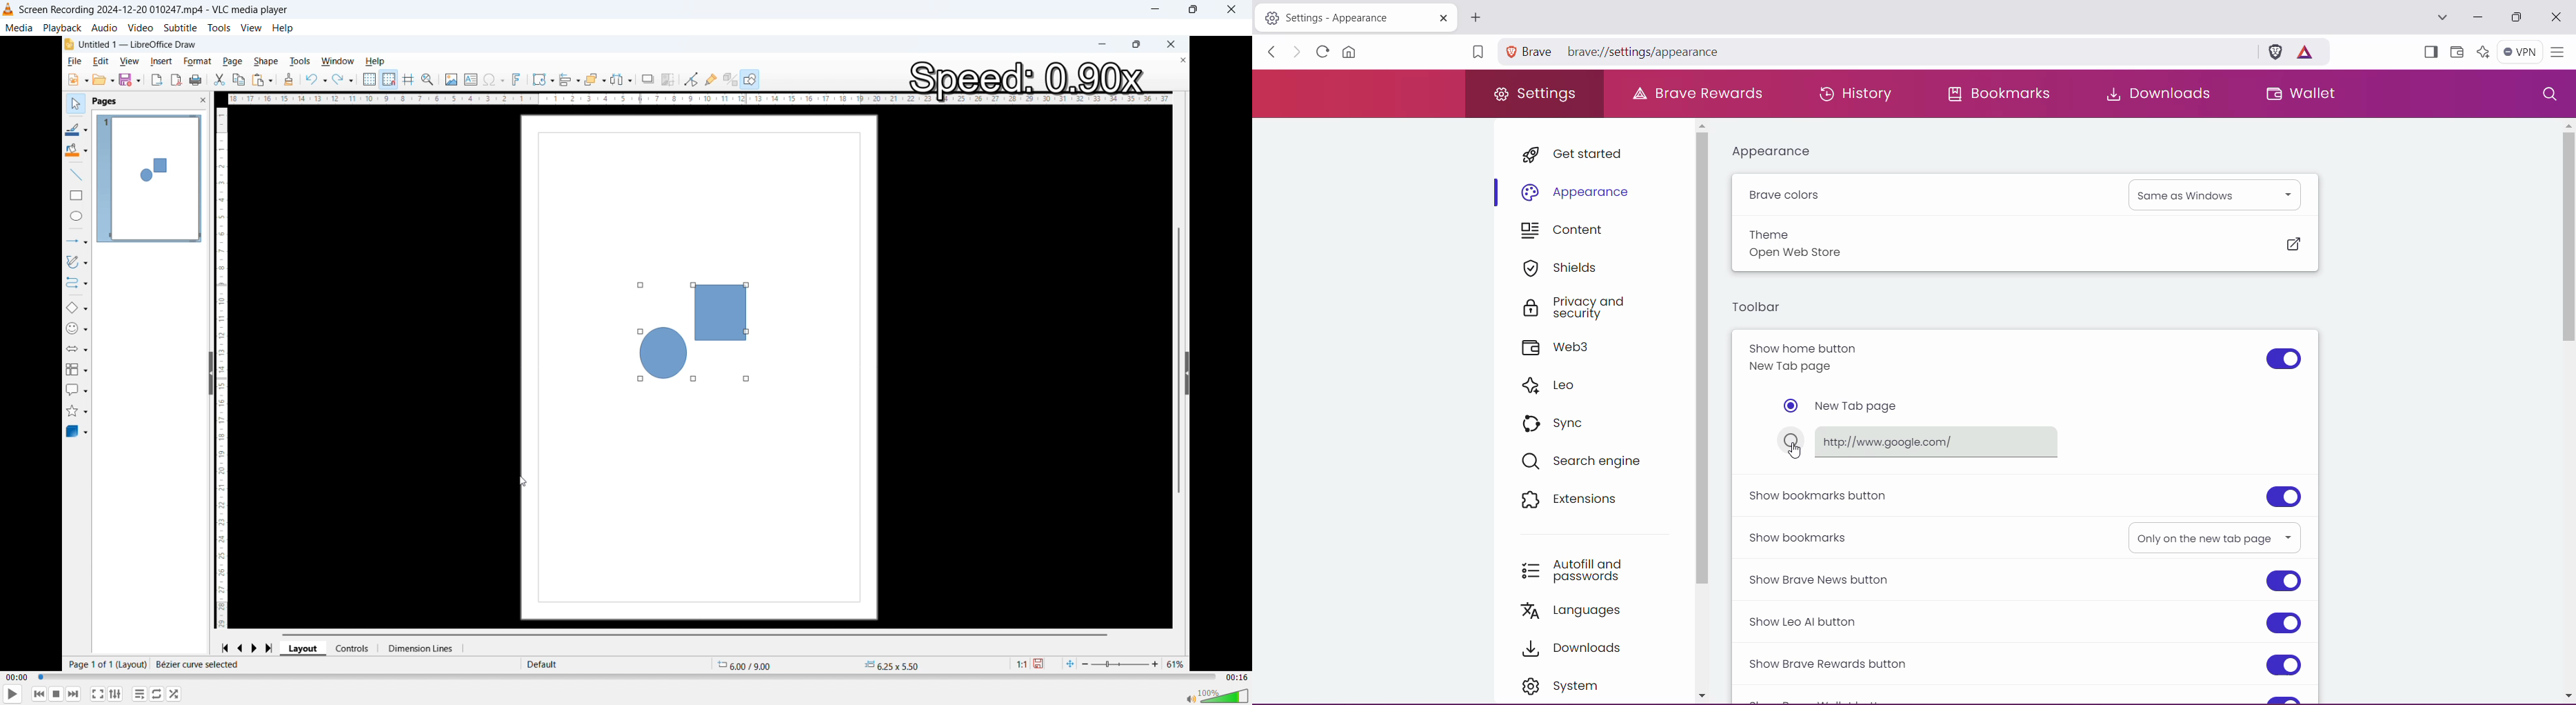  I want to click on Site Information, so click(1511, 51).